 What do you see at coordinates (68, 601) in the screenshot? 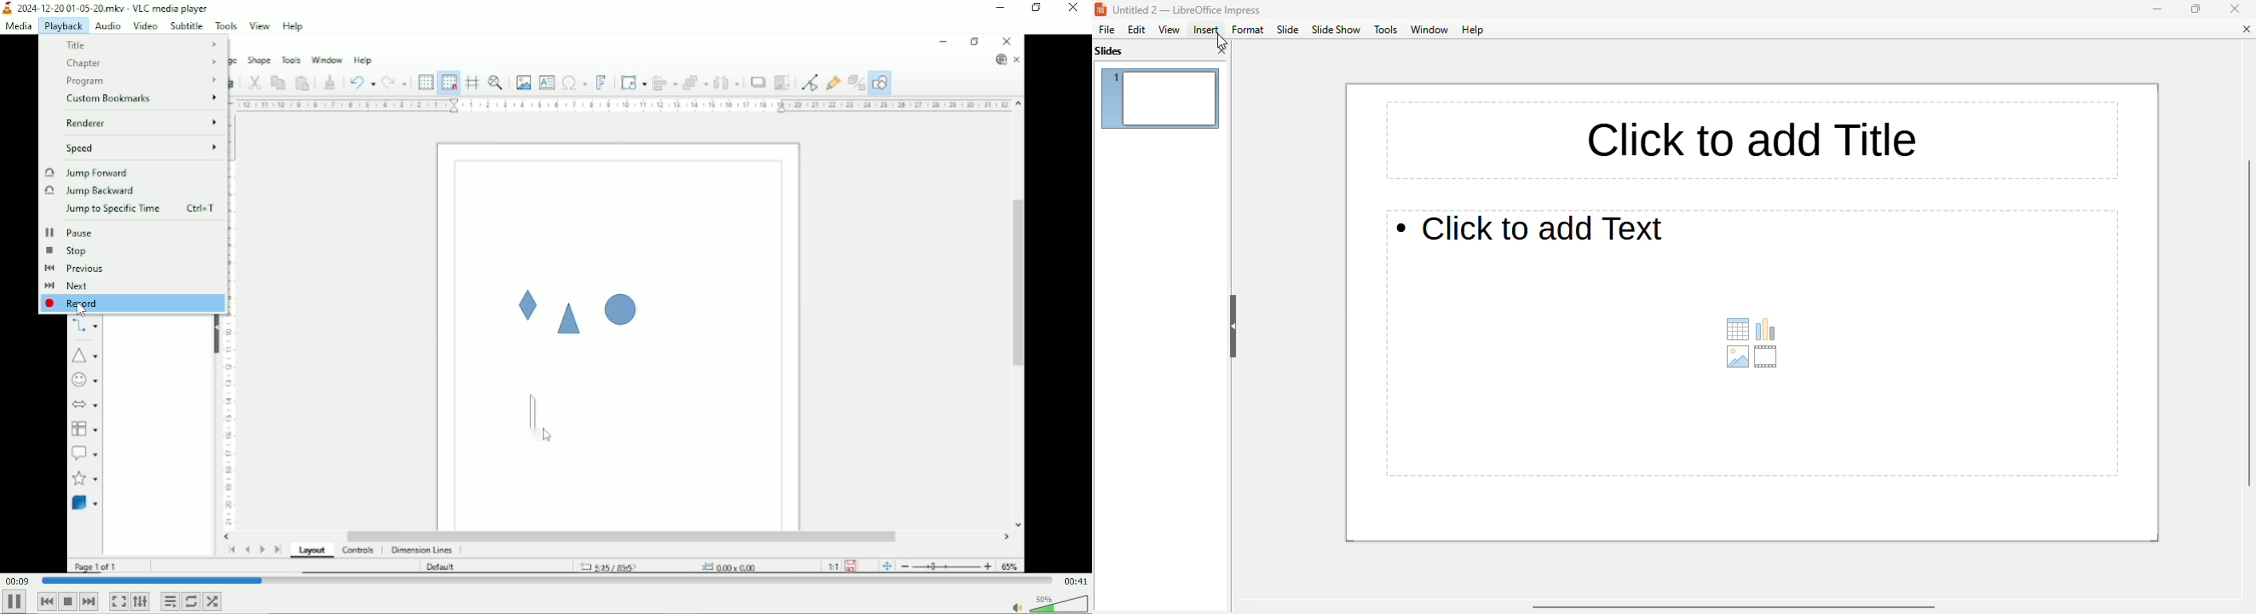
I see `Stop playlist` at bounding box center [68, 601].